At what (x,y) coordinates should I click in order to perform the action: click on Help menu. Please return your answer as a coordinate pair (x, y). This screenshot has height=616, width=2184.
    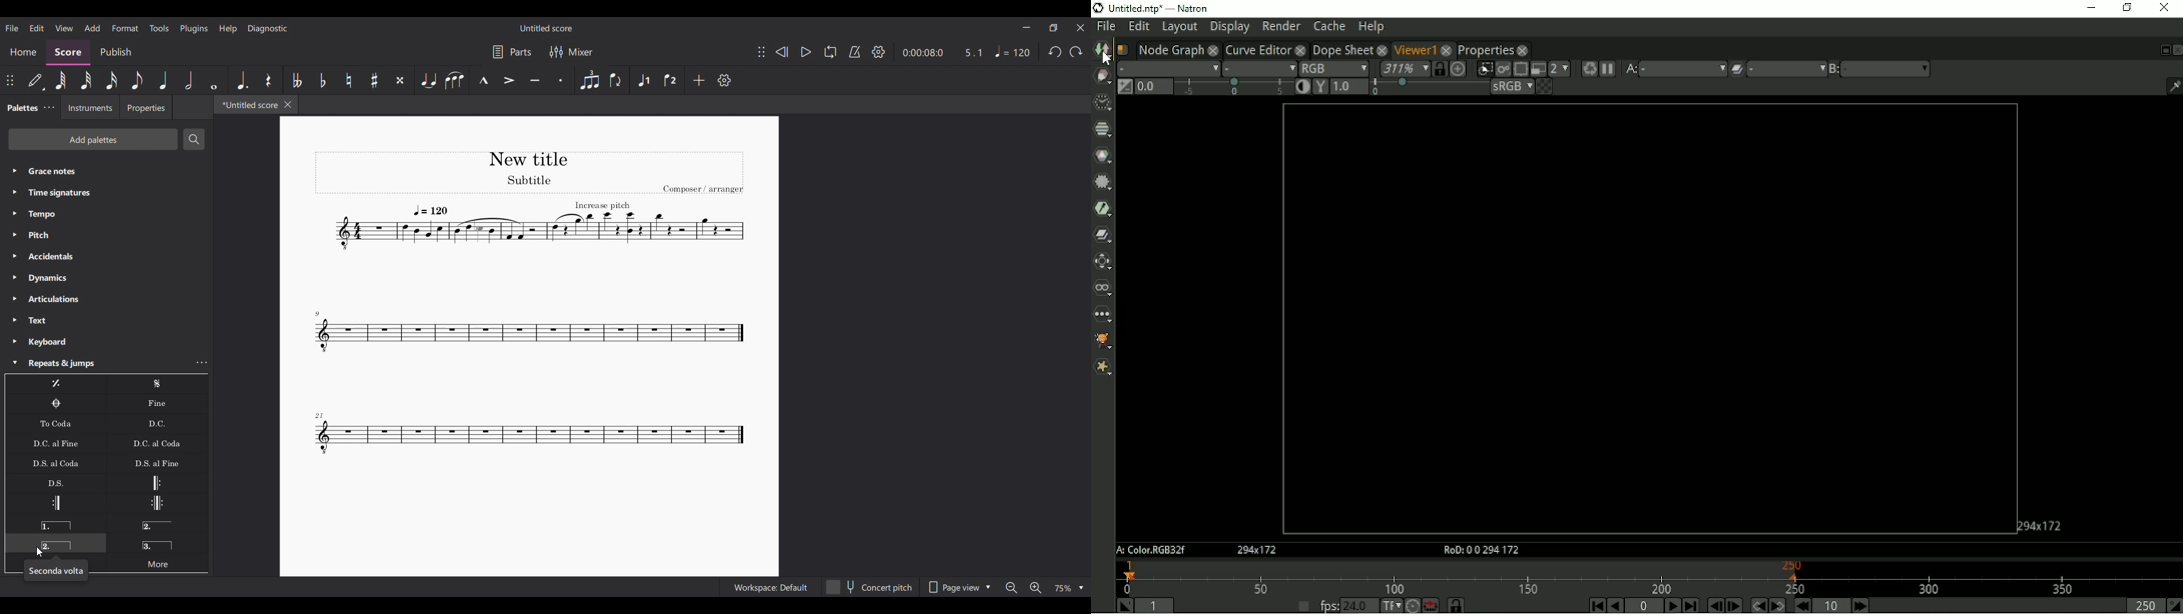
    Looking at the image, I should click on (229, 29).